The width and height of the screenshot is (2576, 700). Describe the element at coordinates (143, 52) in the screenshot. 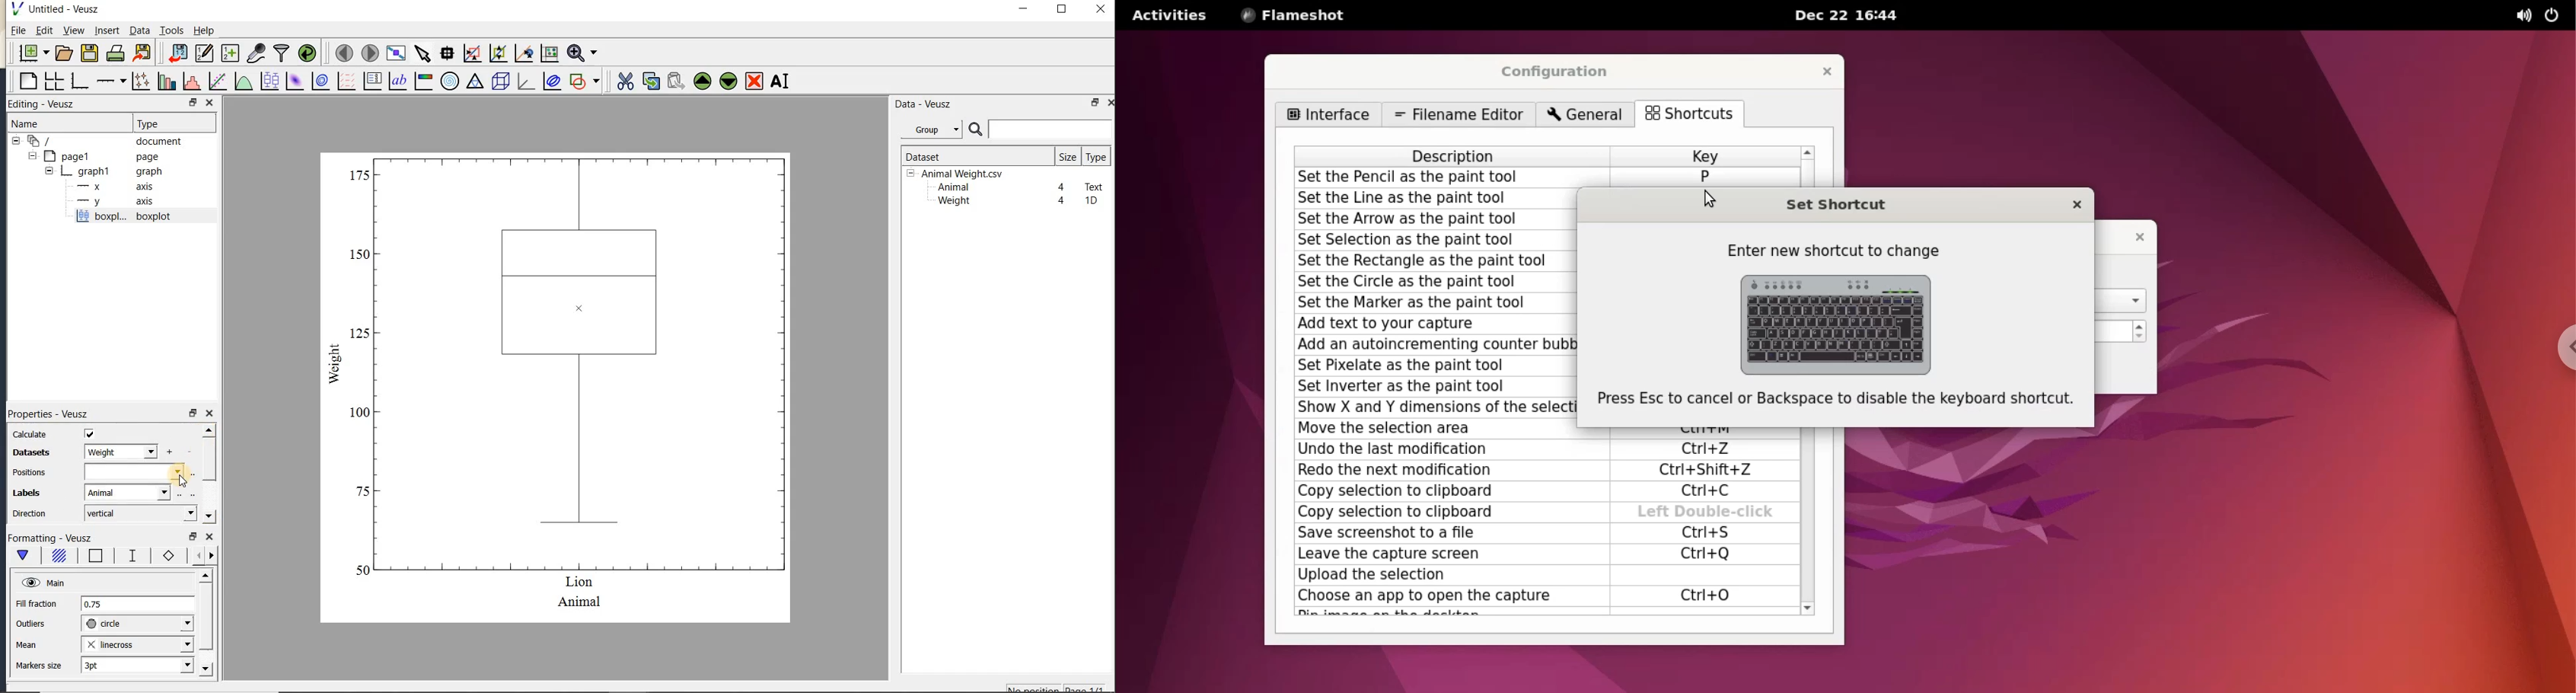

I see `export to graphics format` at that location.